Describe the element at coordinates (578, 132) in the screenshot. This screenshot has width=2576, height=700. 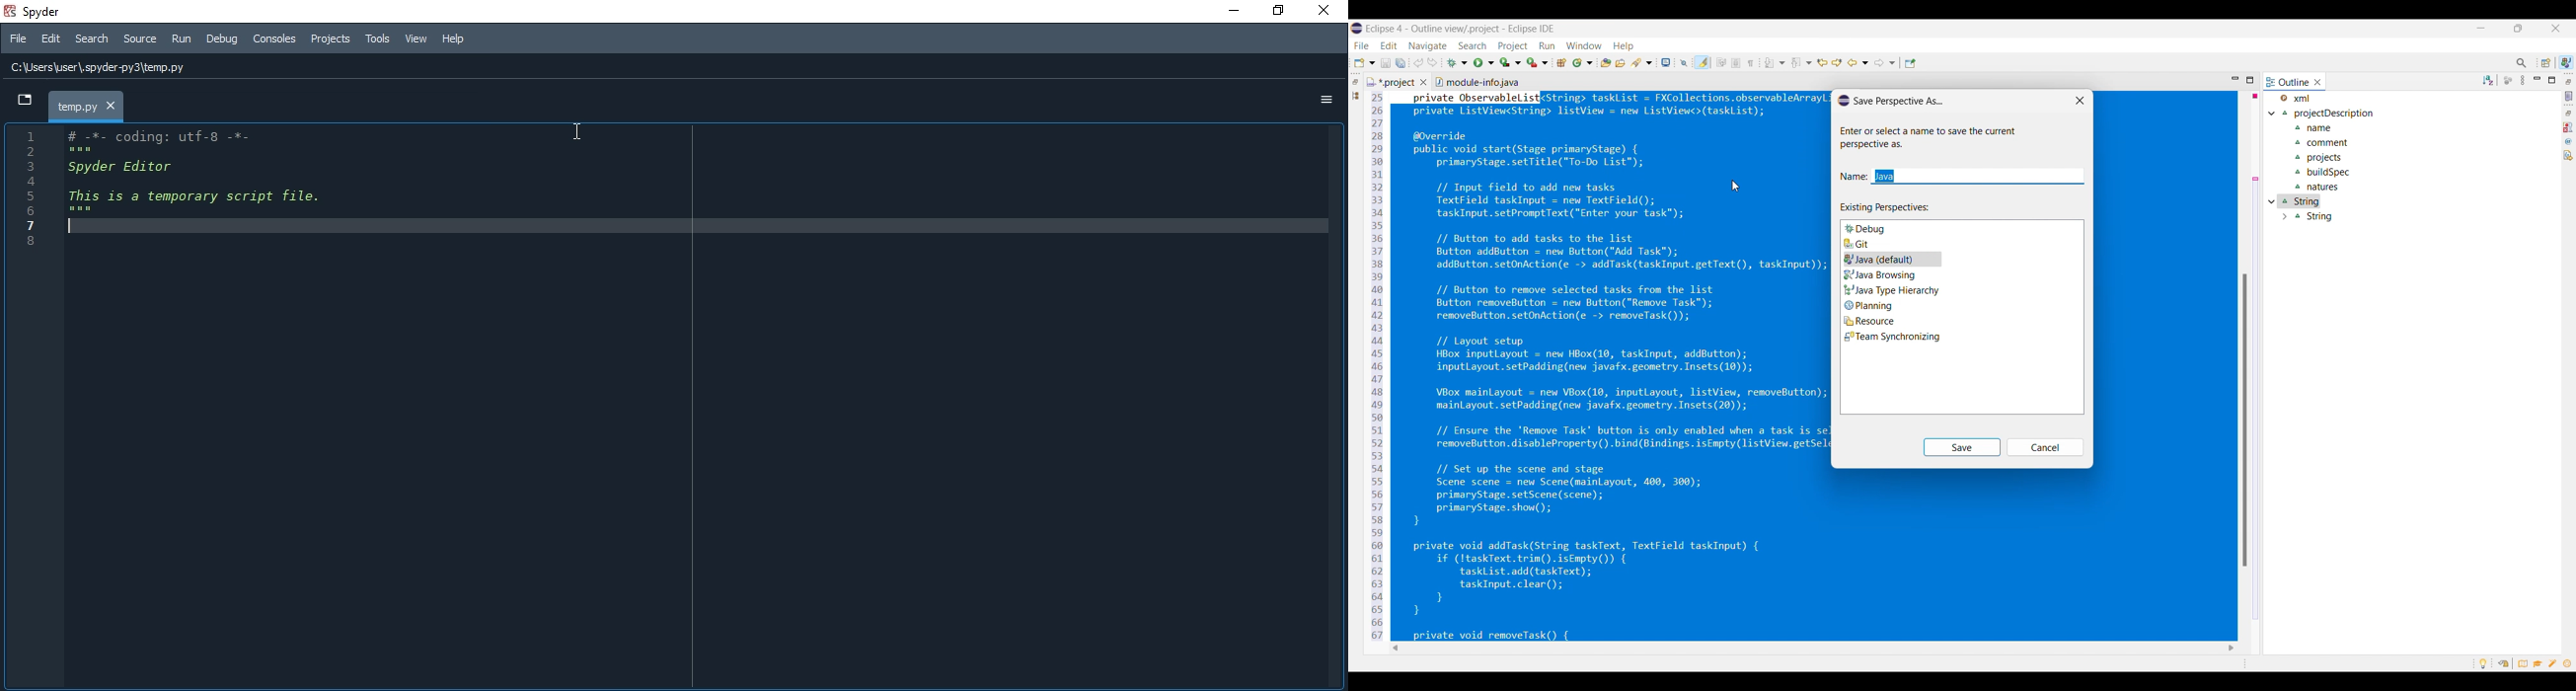
I see `cursor` at that location.